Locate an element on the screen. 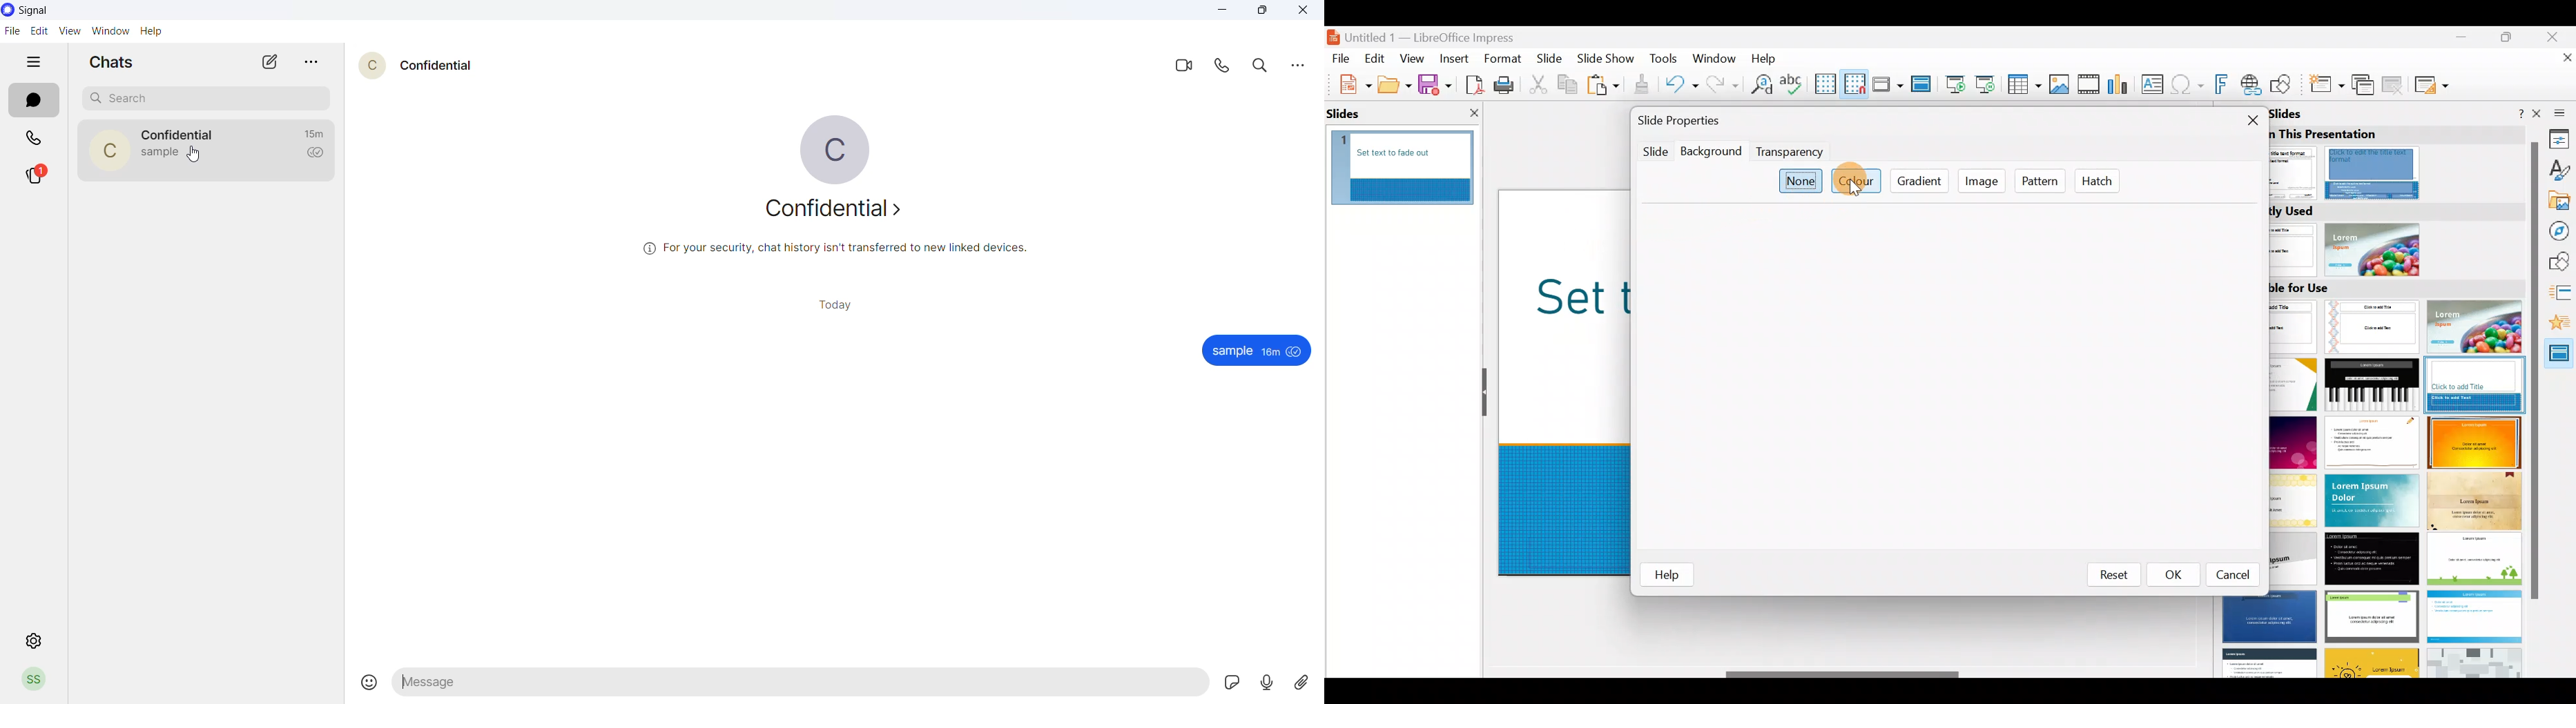  Background is located at coordinates (1712, 153).